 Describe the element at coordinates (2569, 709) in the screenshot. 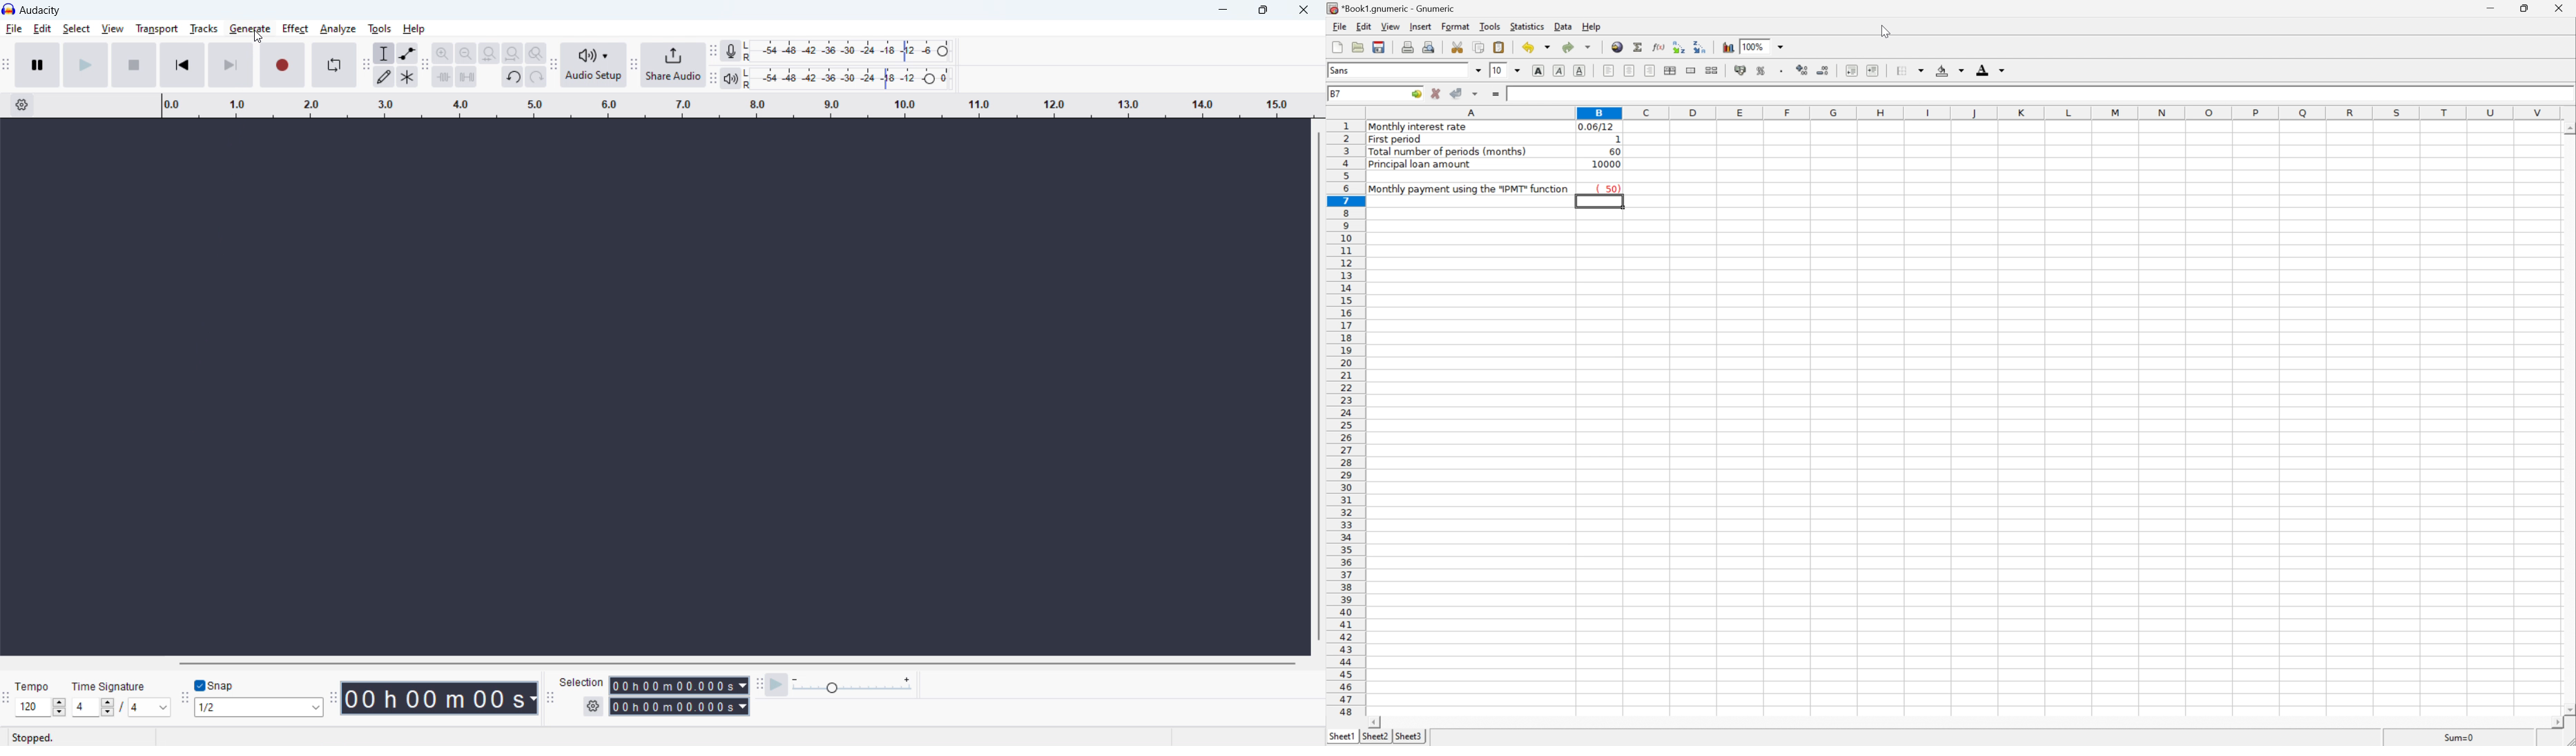

I see `Scroll Down` at that location.